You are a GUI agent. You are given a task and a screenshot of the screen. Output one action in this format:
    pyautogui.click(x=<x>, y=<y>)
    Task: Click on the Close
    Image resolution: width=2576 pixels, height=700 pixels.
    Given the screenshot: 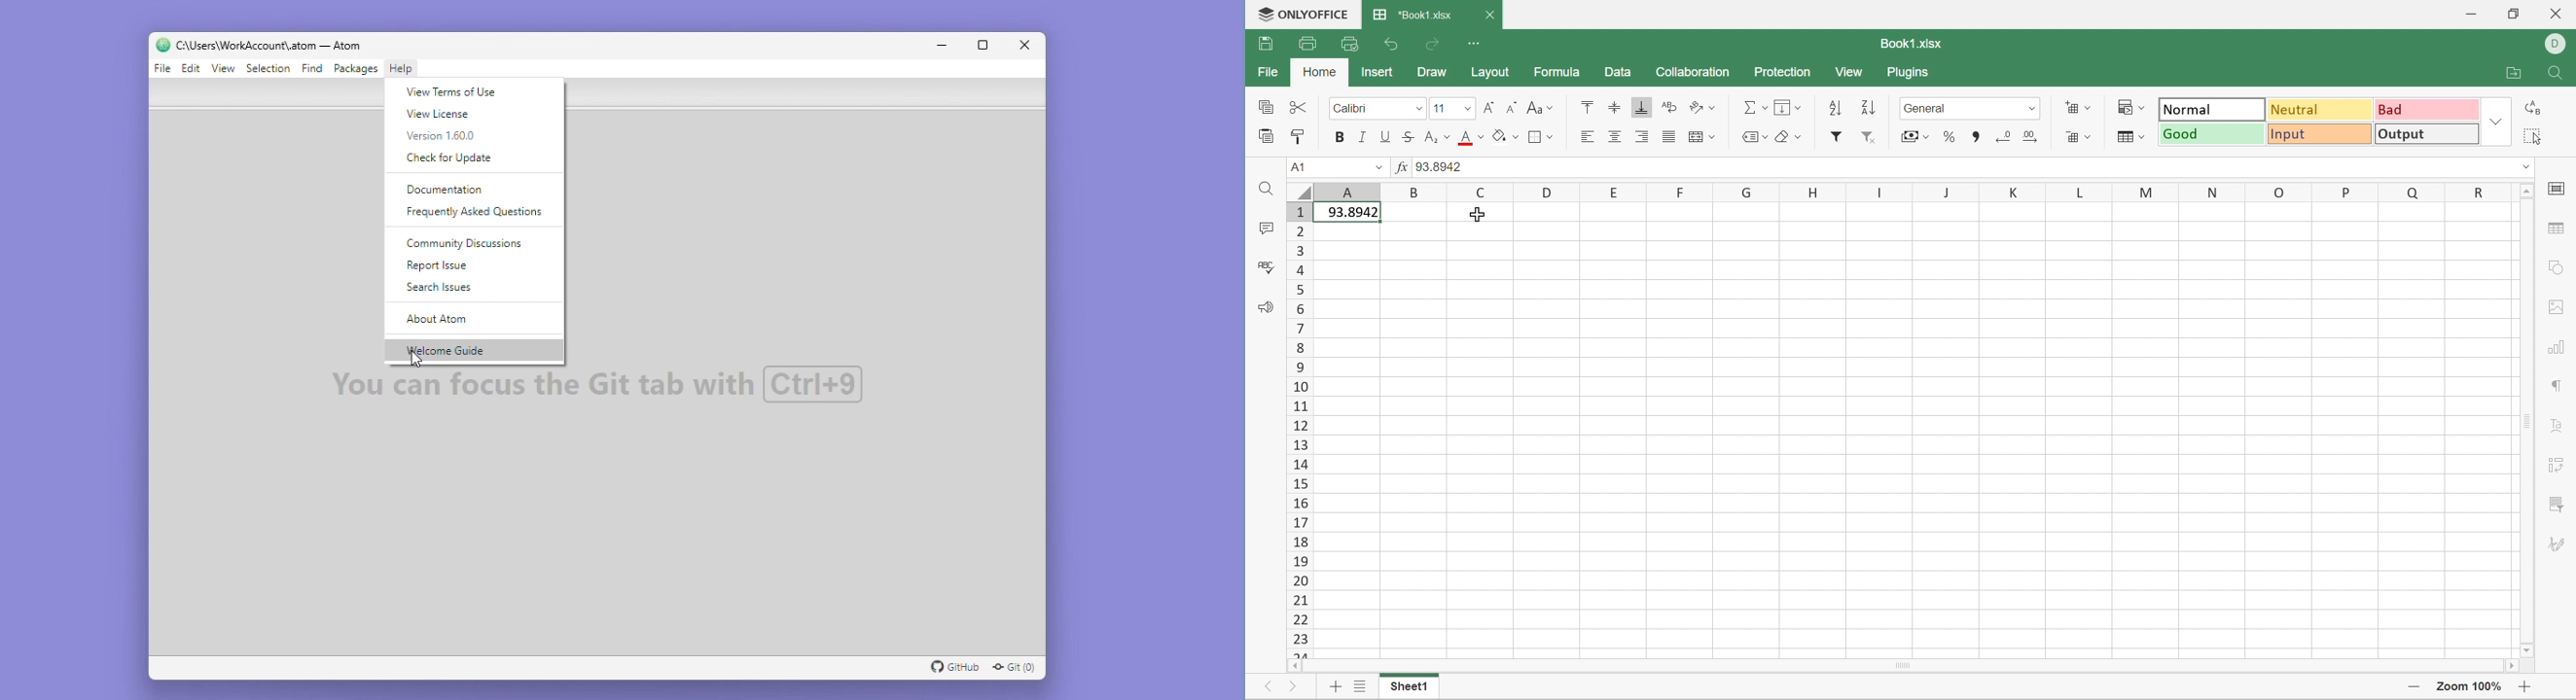 What is the action you would take?
    pyautogui.click(x=1490, y=15)
    